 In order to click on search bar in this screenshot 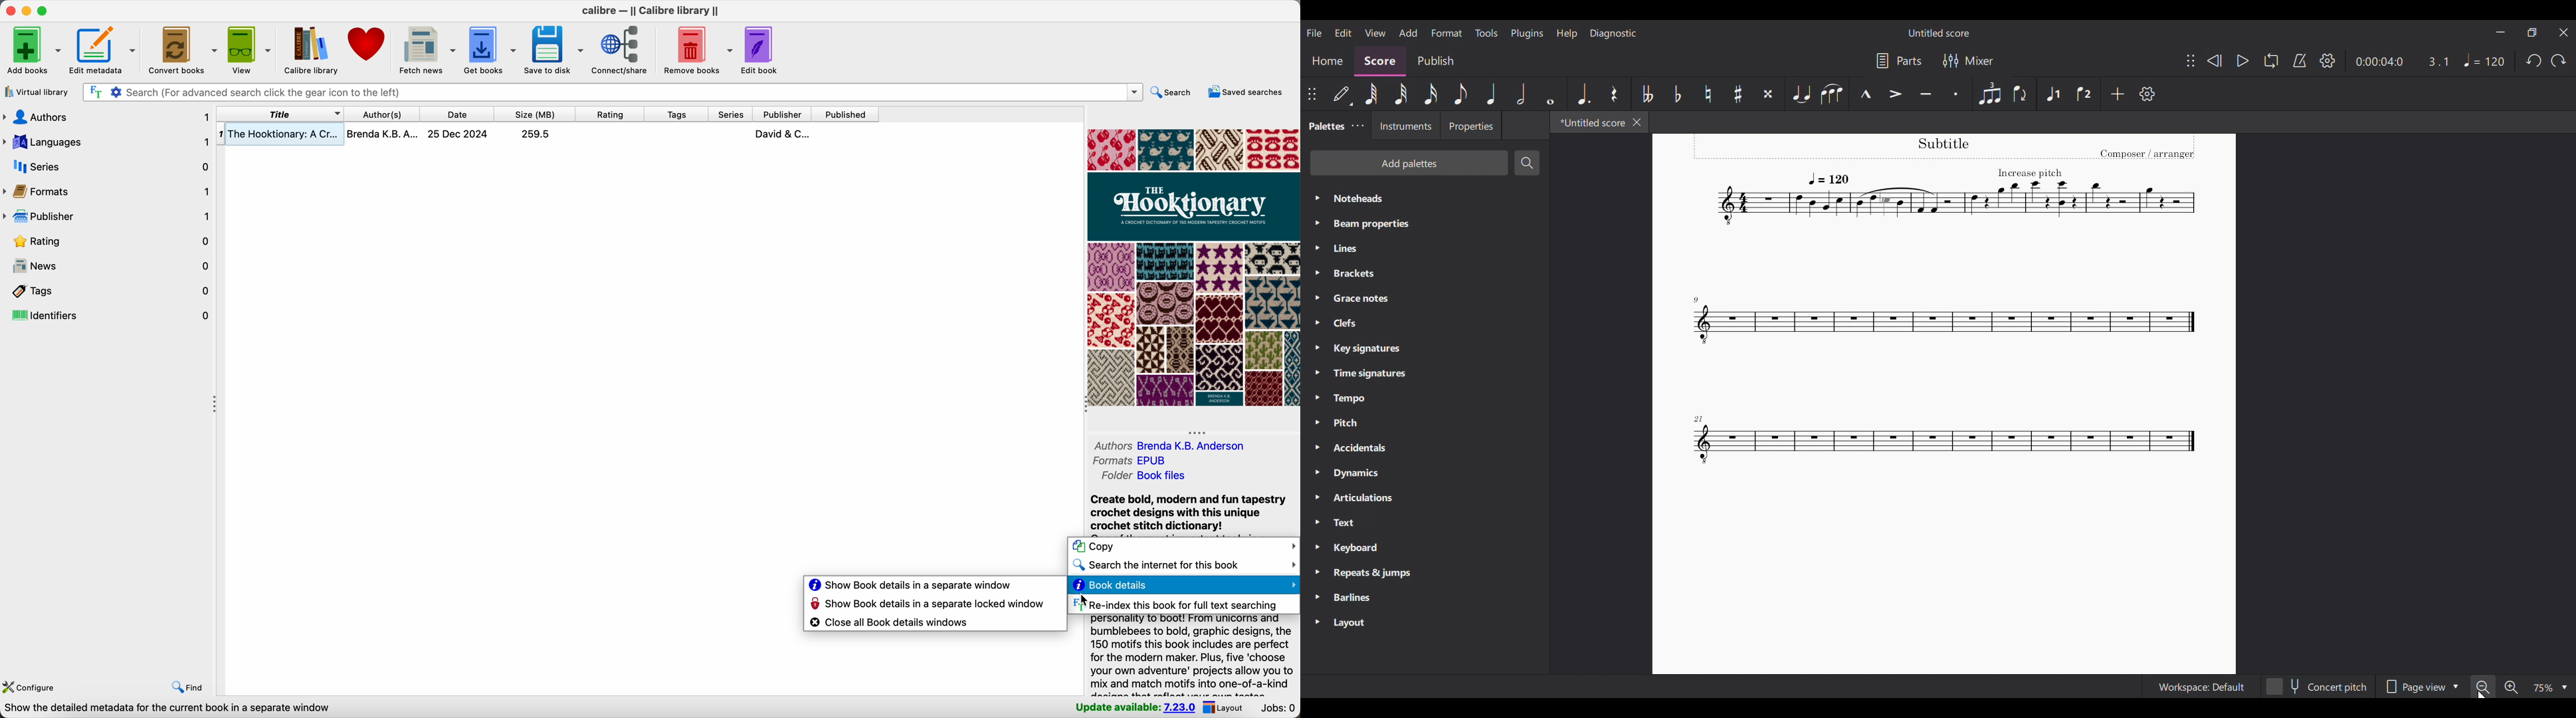, I will do `click(611, 92)`.